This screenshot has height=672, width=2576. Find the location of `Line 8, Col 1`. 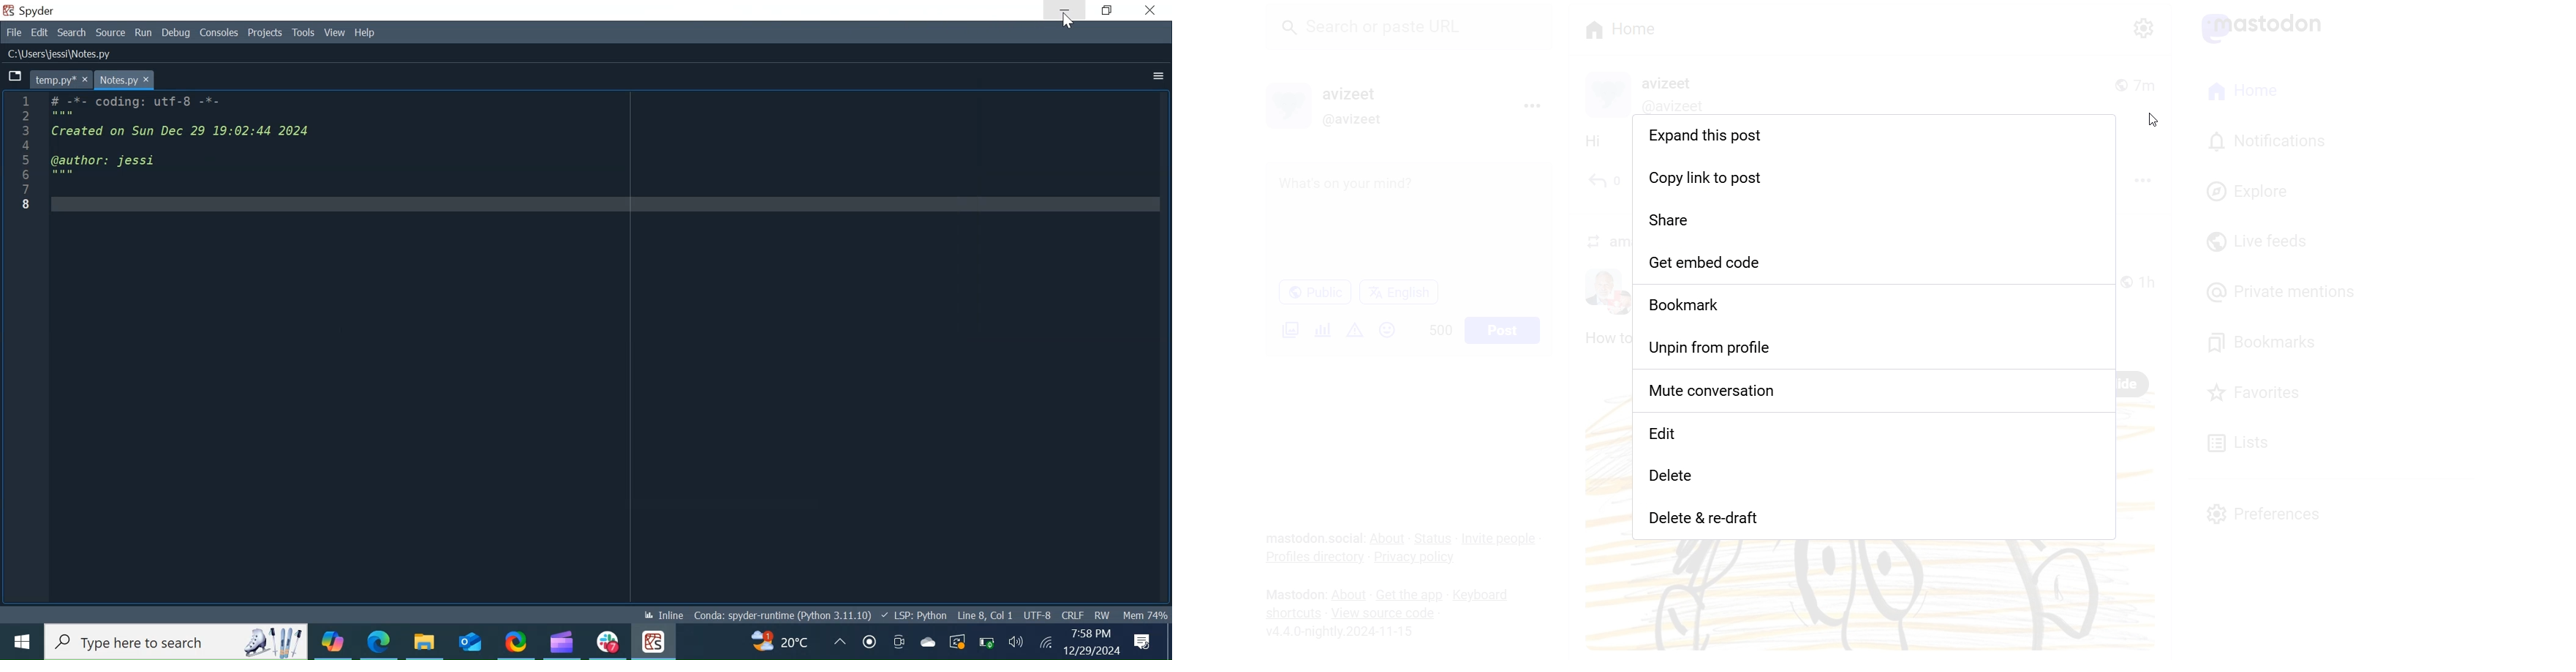

Line 8, Col 1 is located at coordinates (986, 615).